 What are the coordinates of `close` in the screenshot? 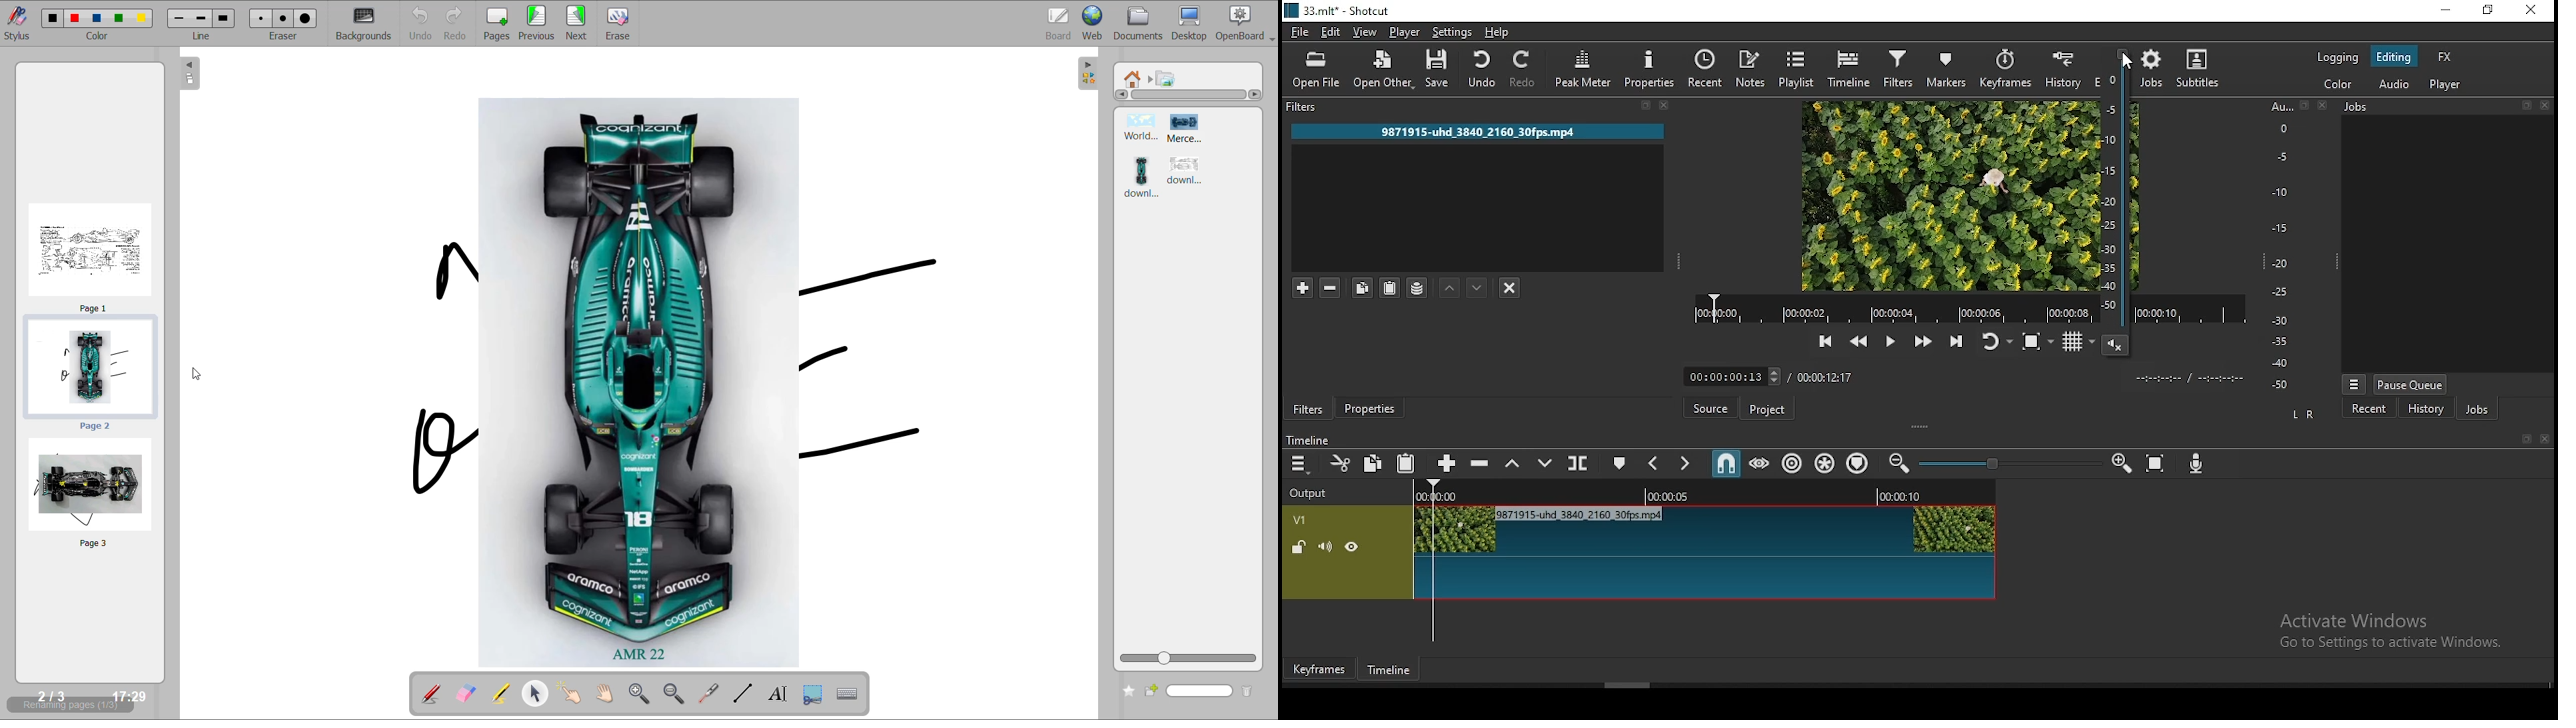 It's located at (1667, 106).